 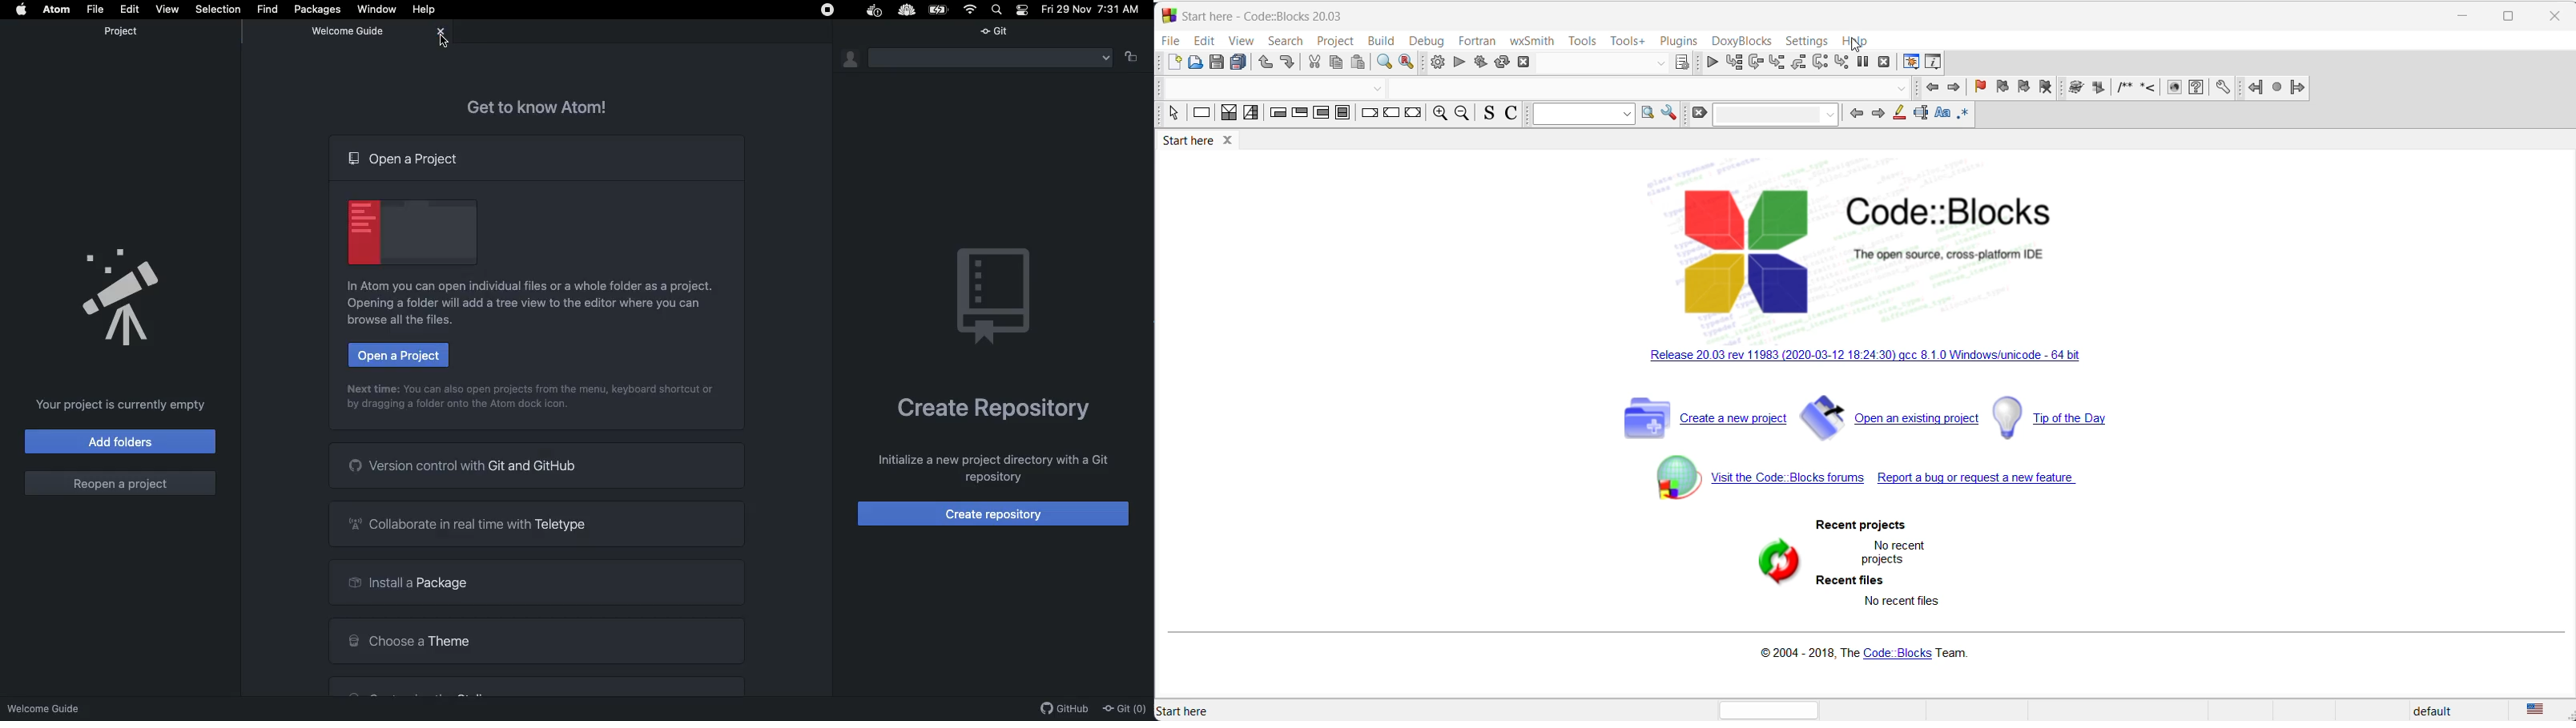 What do you see at coordinates (1214, 63) in the screenshot?
I see `save` at bounding box center [1214, 63].